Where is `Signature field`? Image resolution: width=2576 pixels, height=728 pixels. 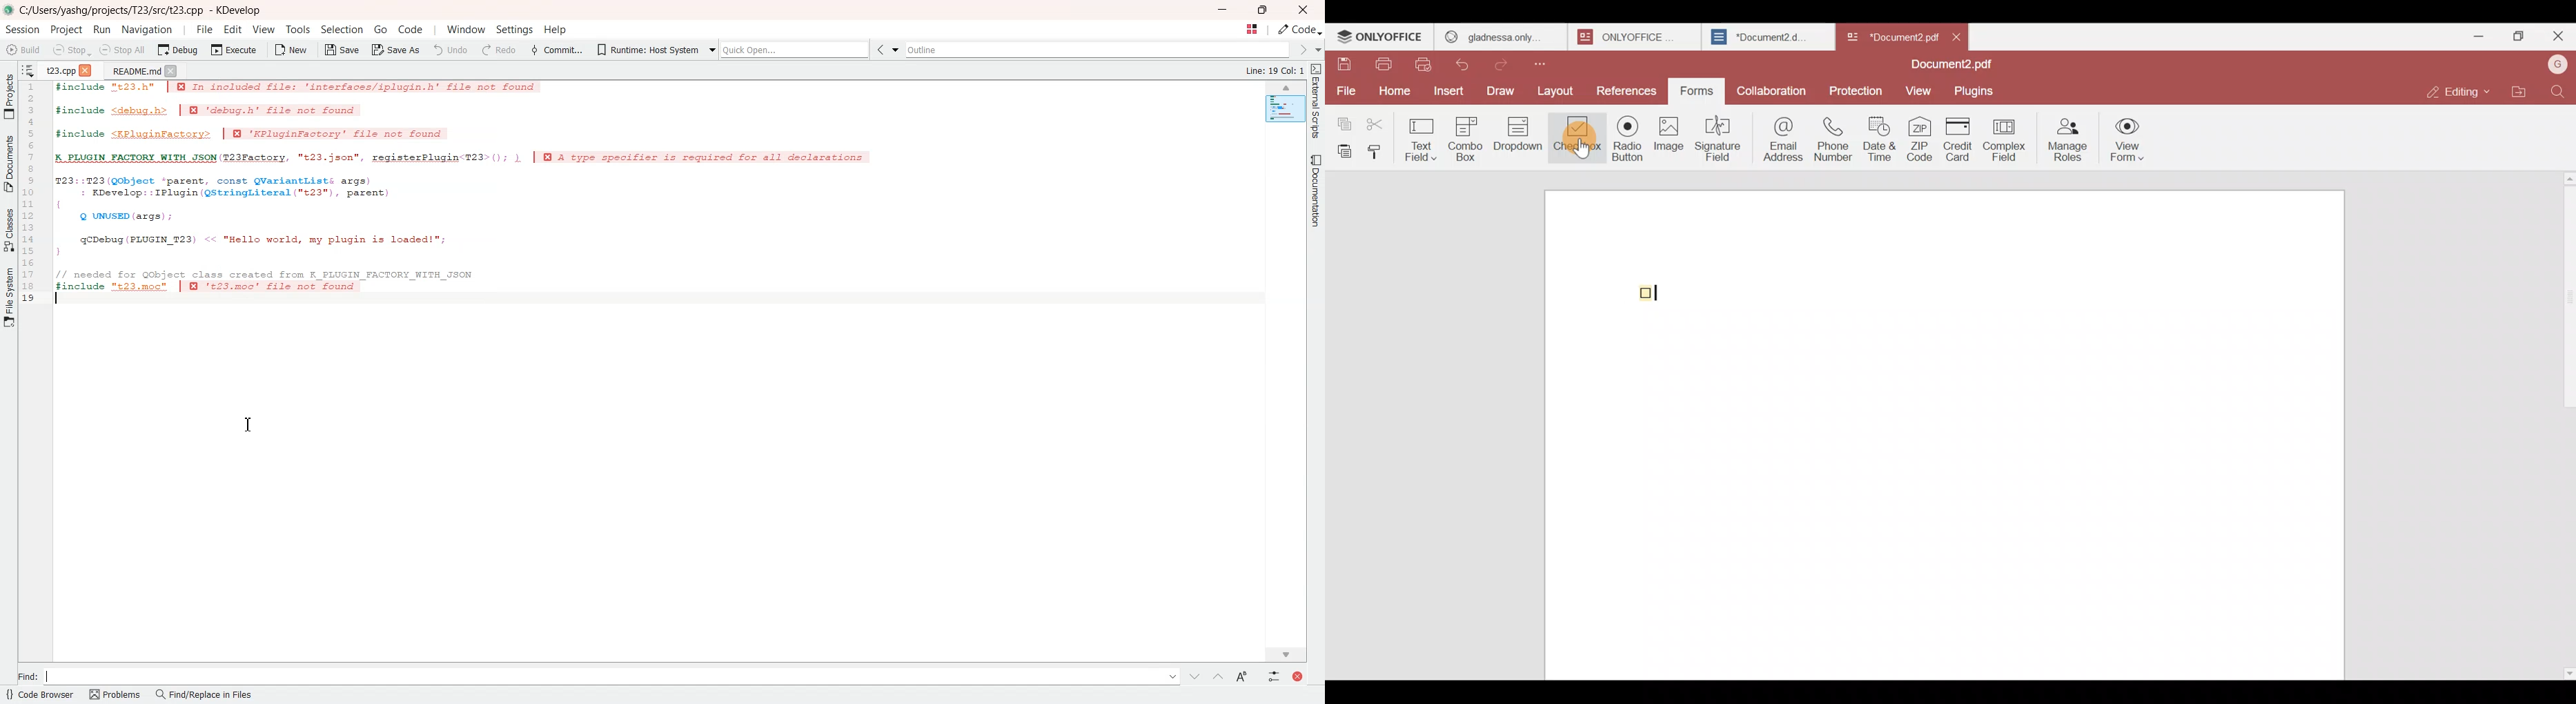
Signature field is located at coordinates (1722, 137).